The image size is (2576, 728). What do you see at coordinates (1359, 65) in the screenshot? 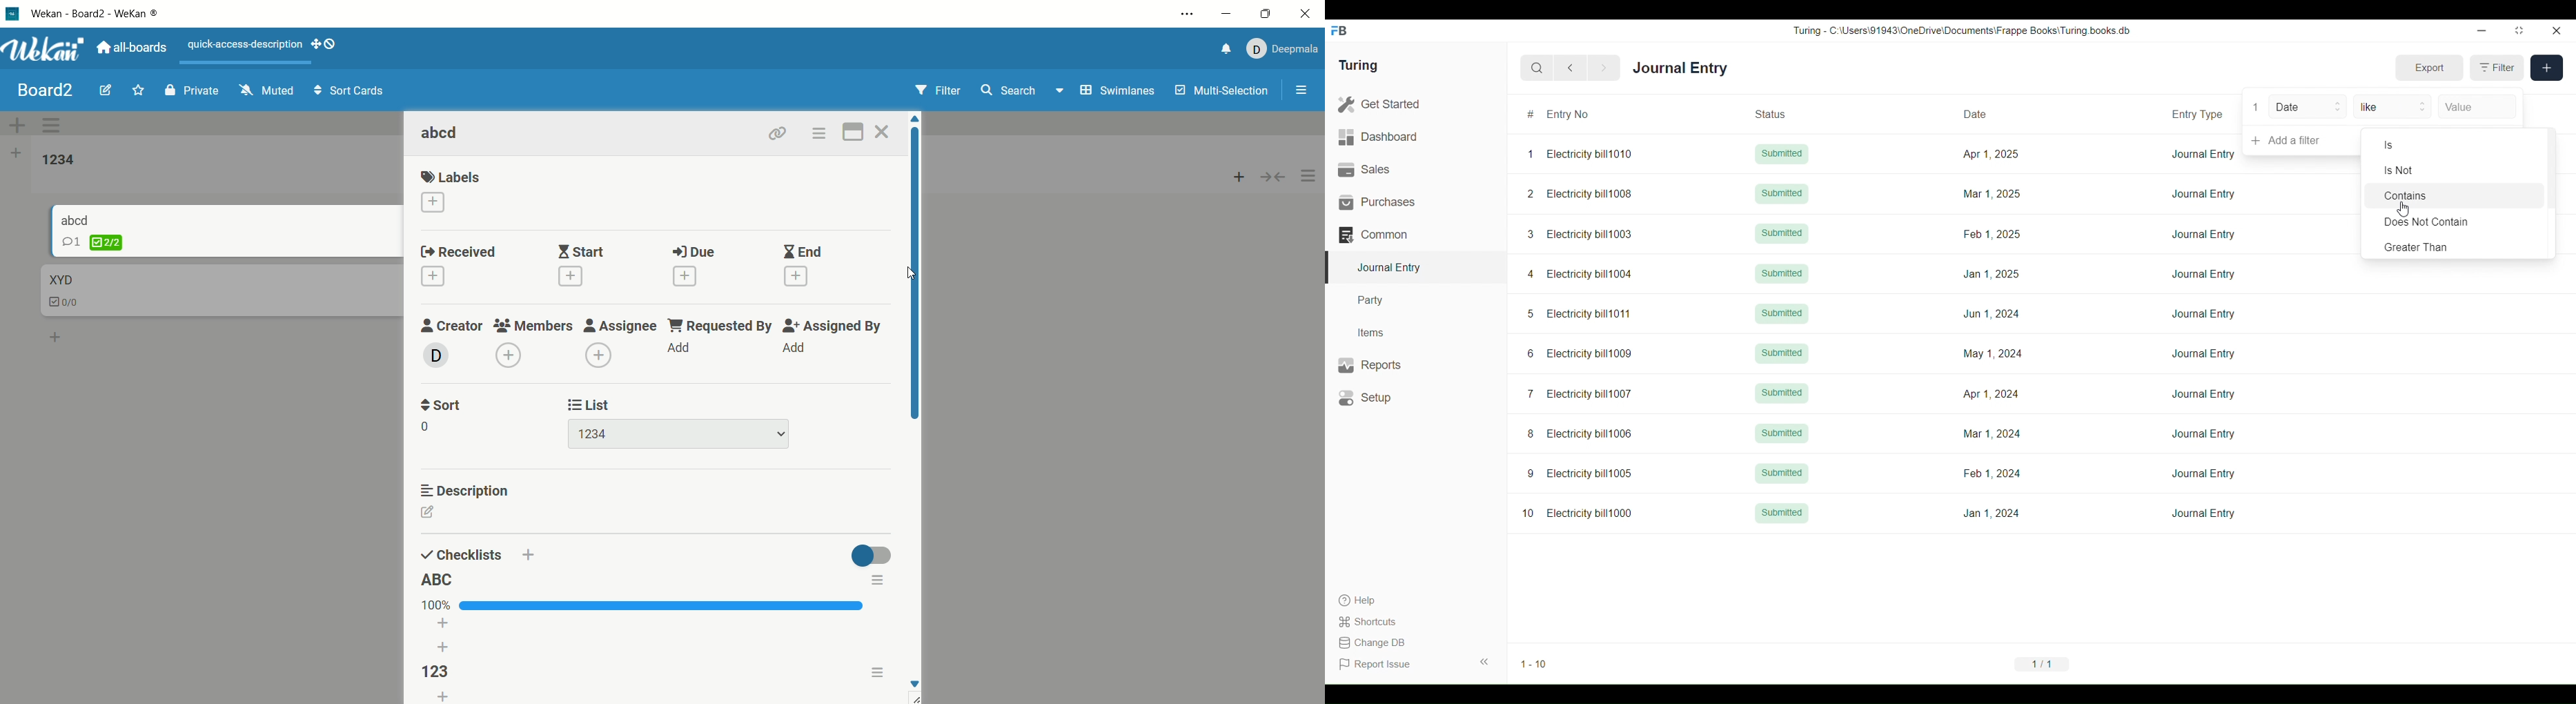
I see `Turing` at bounding box center [1359, 65].